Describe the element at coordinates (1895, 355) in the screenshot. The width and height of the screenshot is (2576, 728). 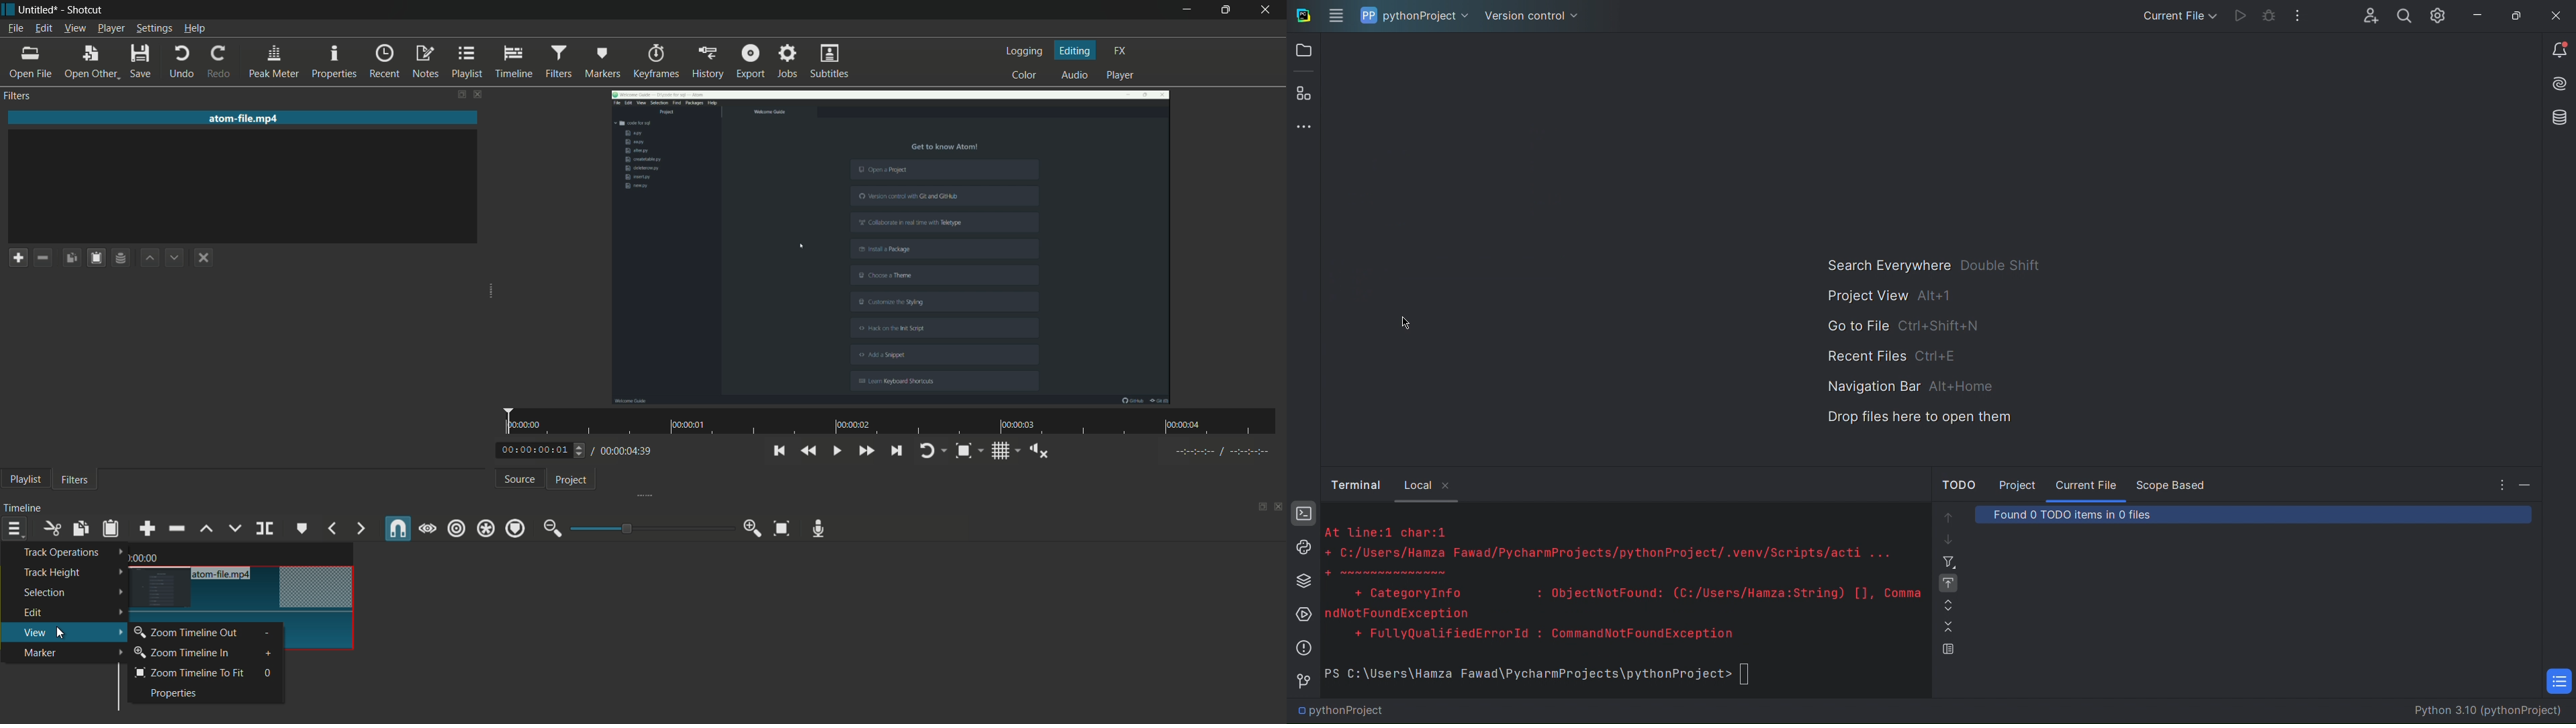
I see `Recent Files ctrl+e` at that location.